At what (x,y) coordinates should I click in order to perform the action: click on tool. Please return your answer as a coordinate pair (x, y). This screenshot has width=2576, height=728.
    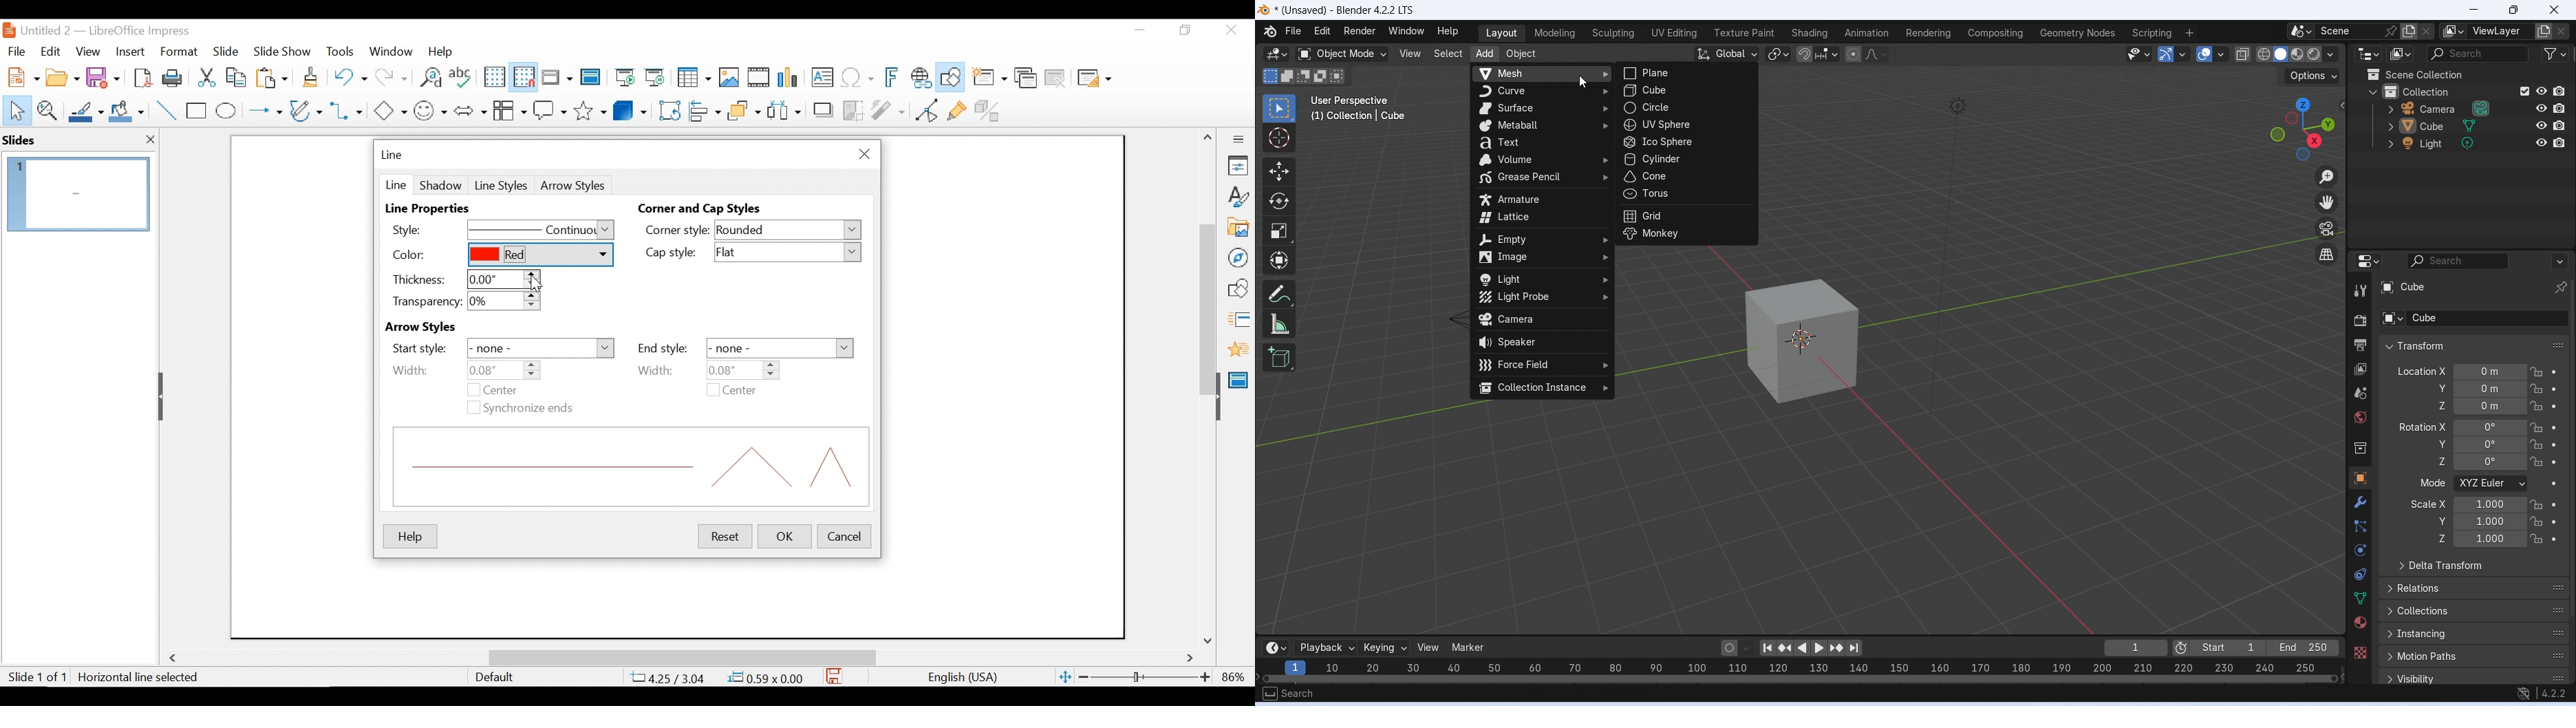
    Looking at the image, I should click on (2361, 291).